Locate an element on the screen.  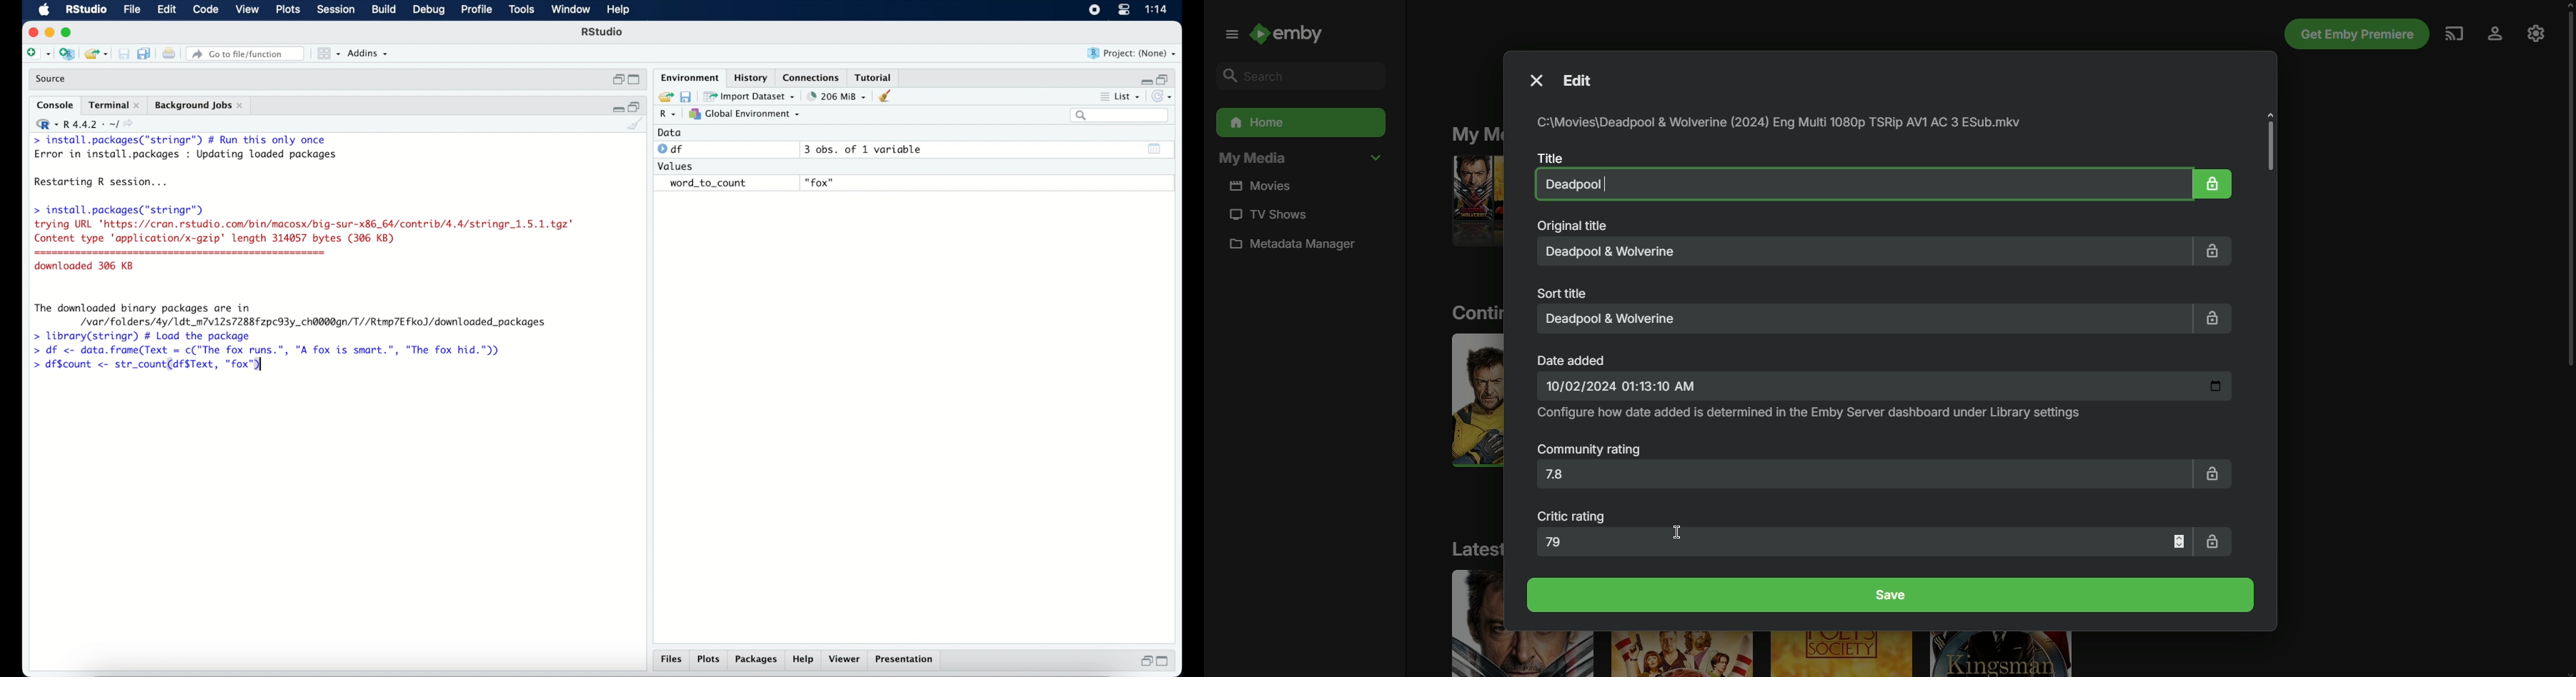
history is located at coordinates (750, 78).